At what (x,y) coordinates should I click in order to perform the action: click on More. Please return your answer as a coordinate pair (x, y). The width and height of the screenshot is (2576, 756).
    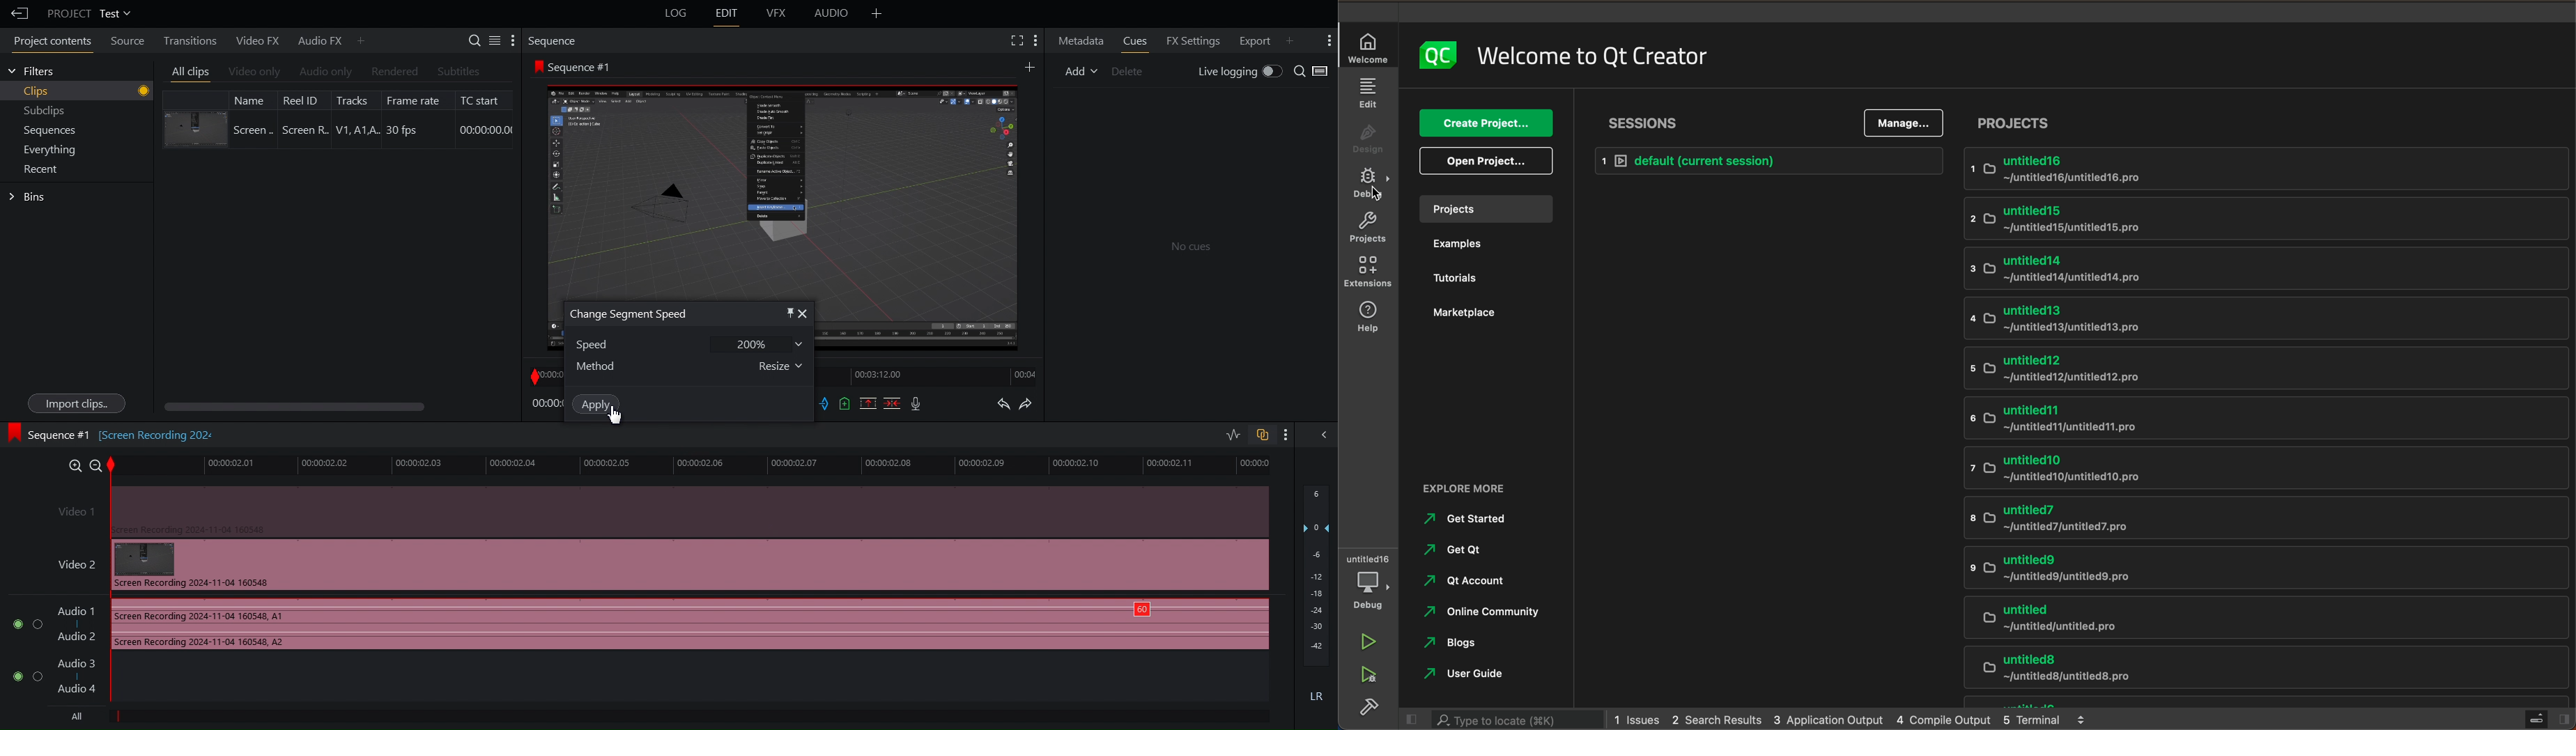
    Looking at the image, I should click on (362, 40).